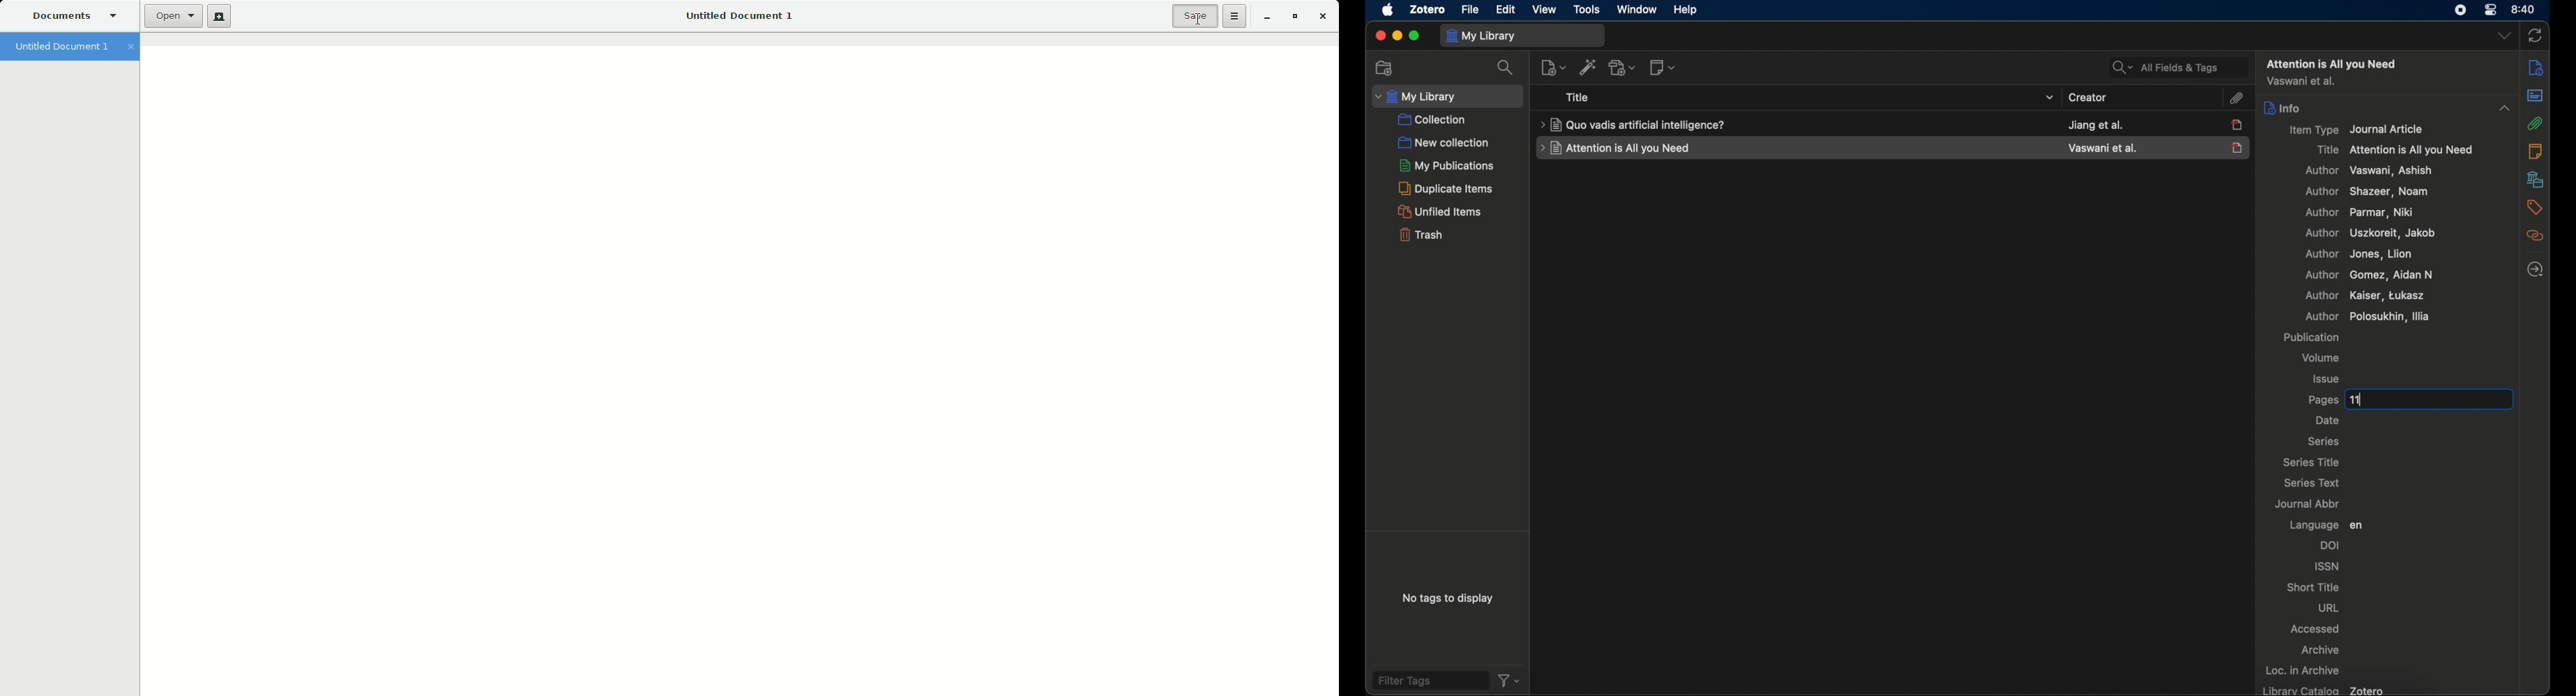  I want to click on file, so click(1470, 9).